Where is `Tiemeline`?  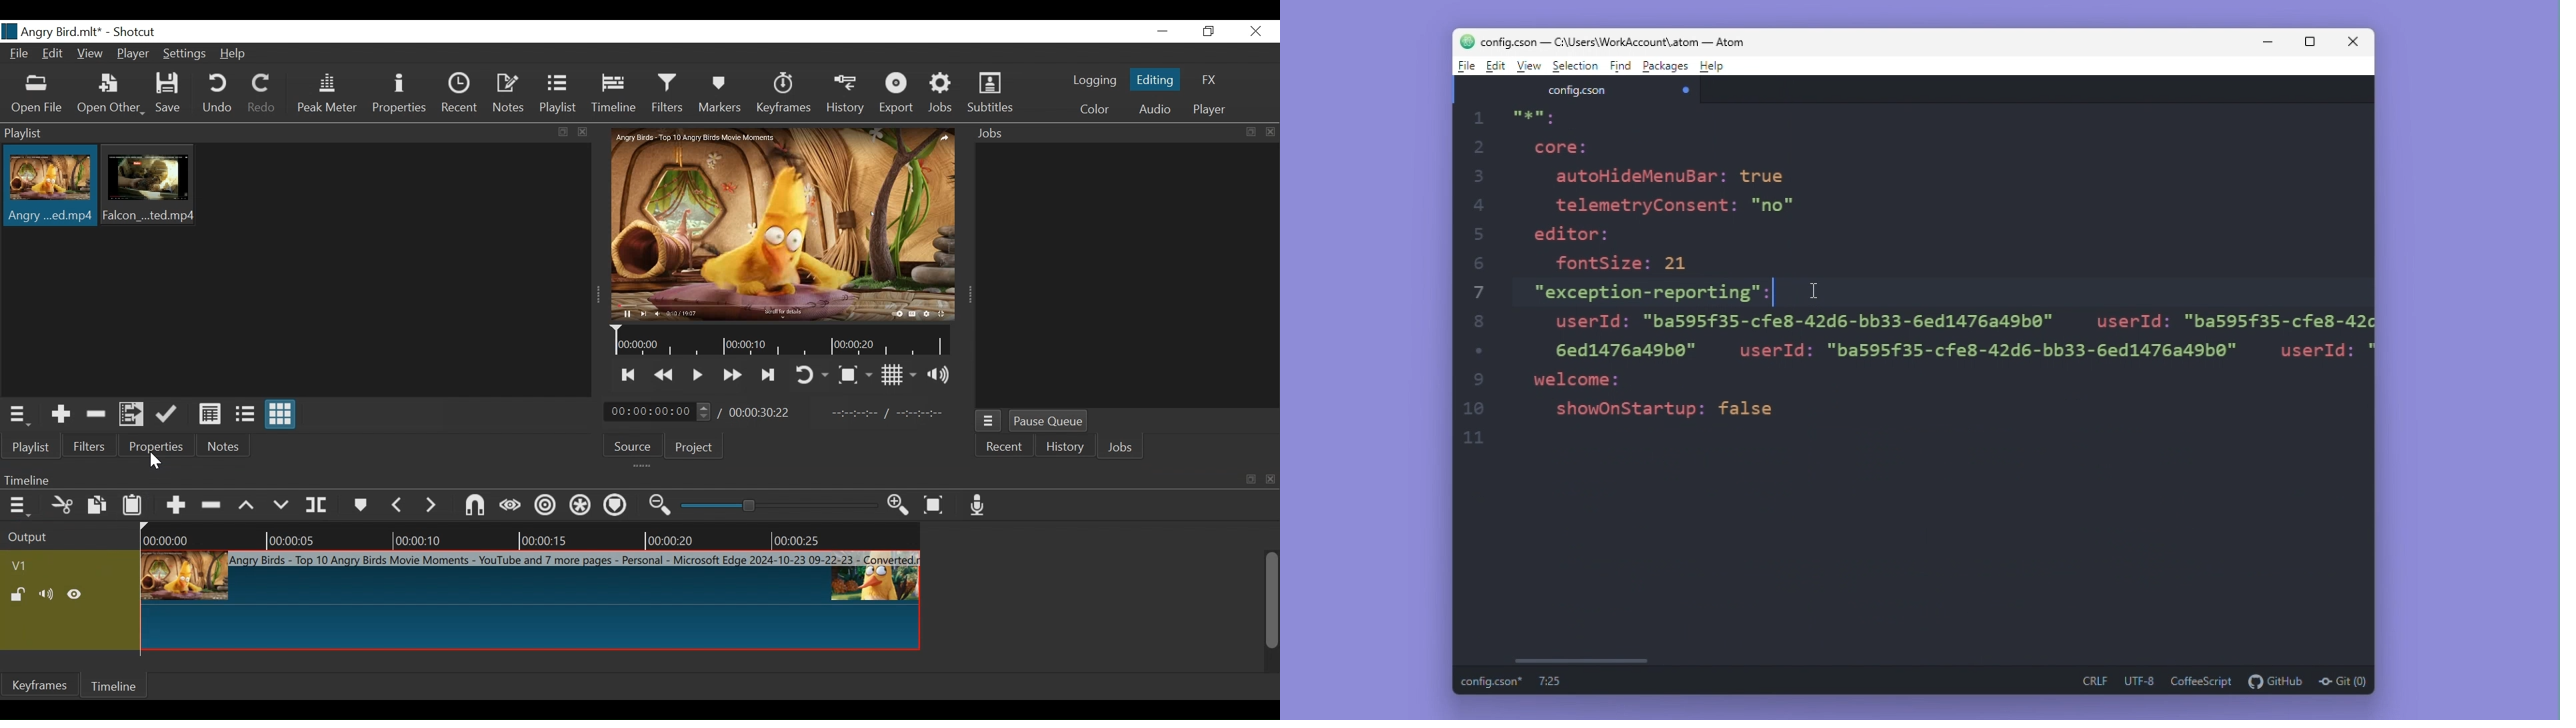 Tiemeline is located at coordinates (617, 95).